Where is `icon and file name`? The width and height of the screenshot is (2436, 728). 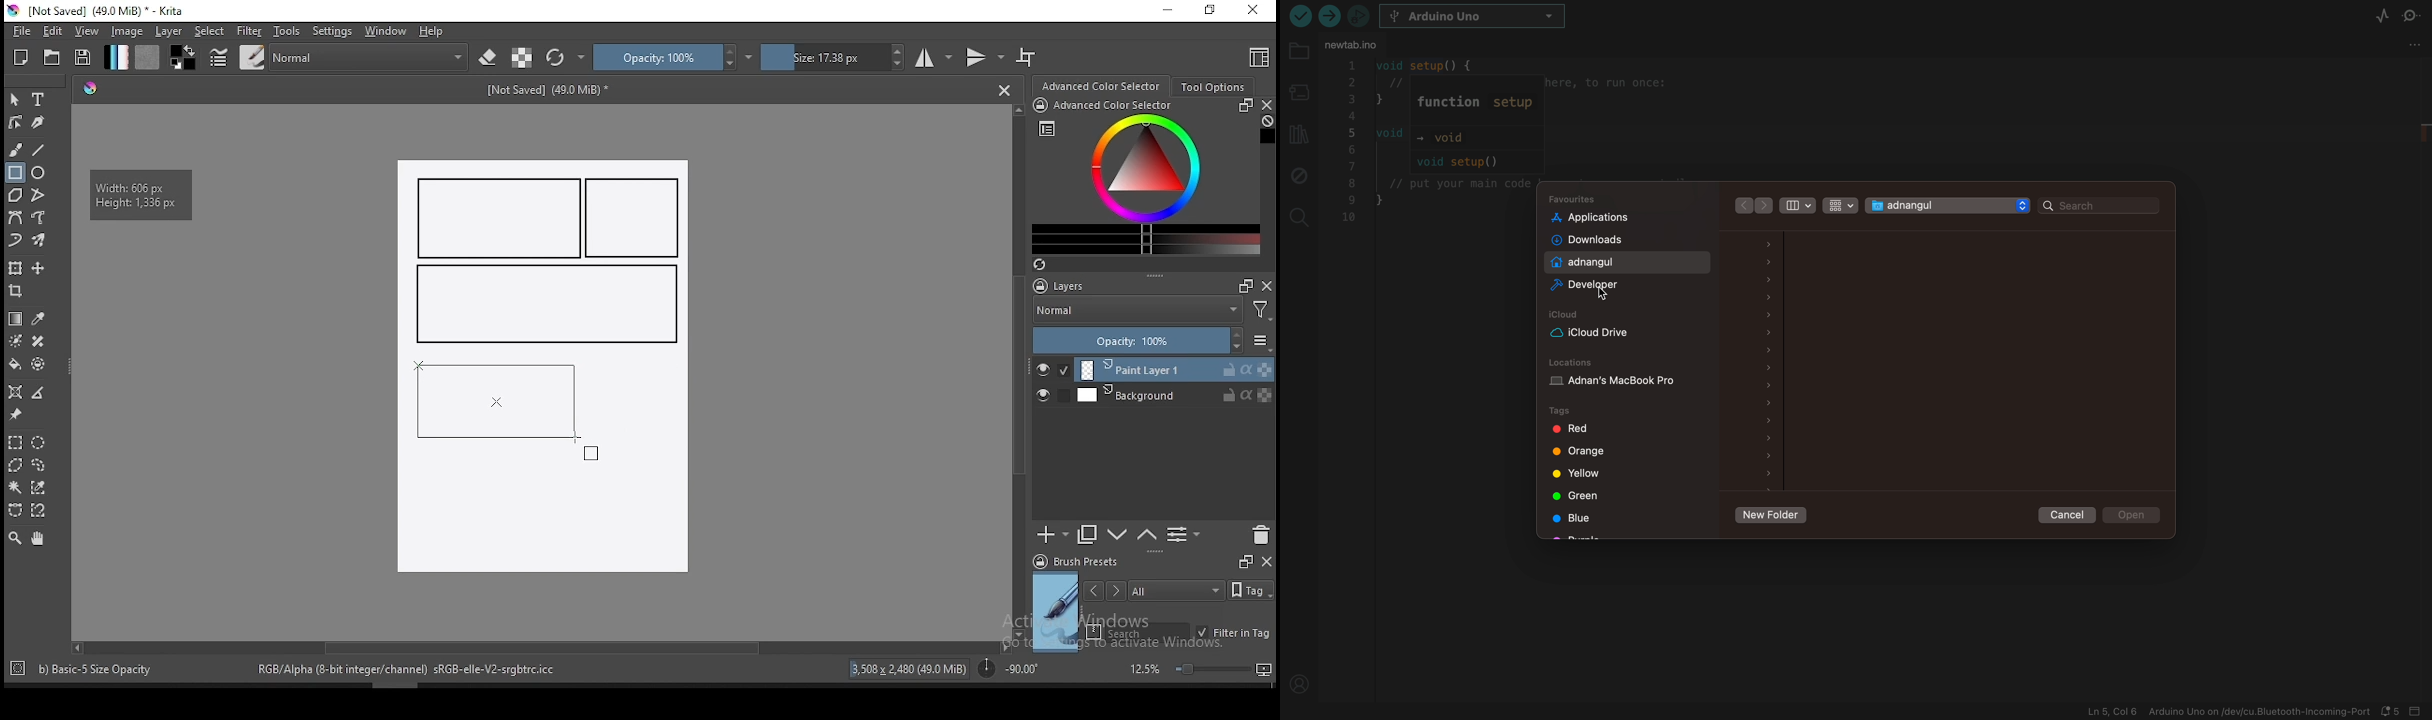 icon and file name is located at coordinates (99, 11).